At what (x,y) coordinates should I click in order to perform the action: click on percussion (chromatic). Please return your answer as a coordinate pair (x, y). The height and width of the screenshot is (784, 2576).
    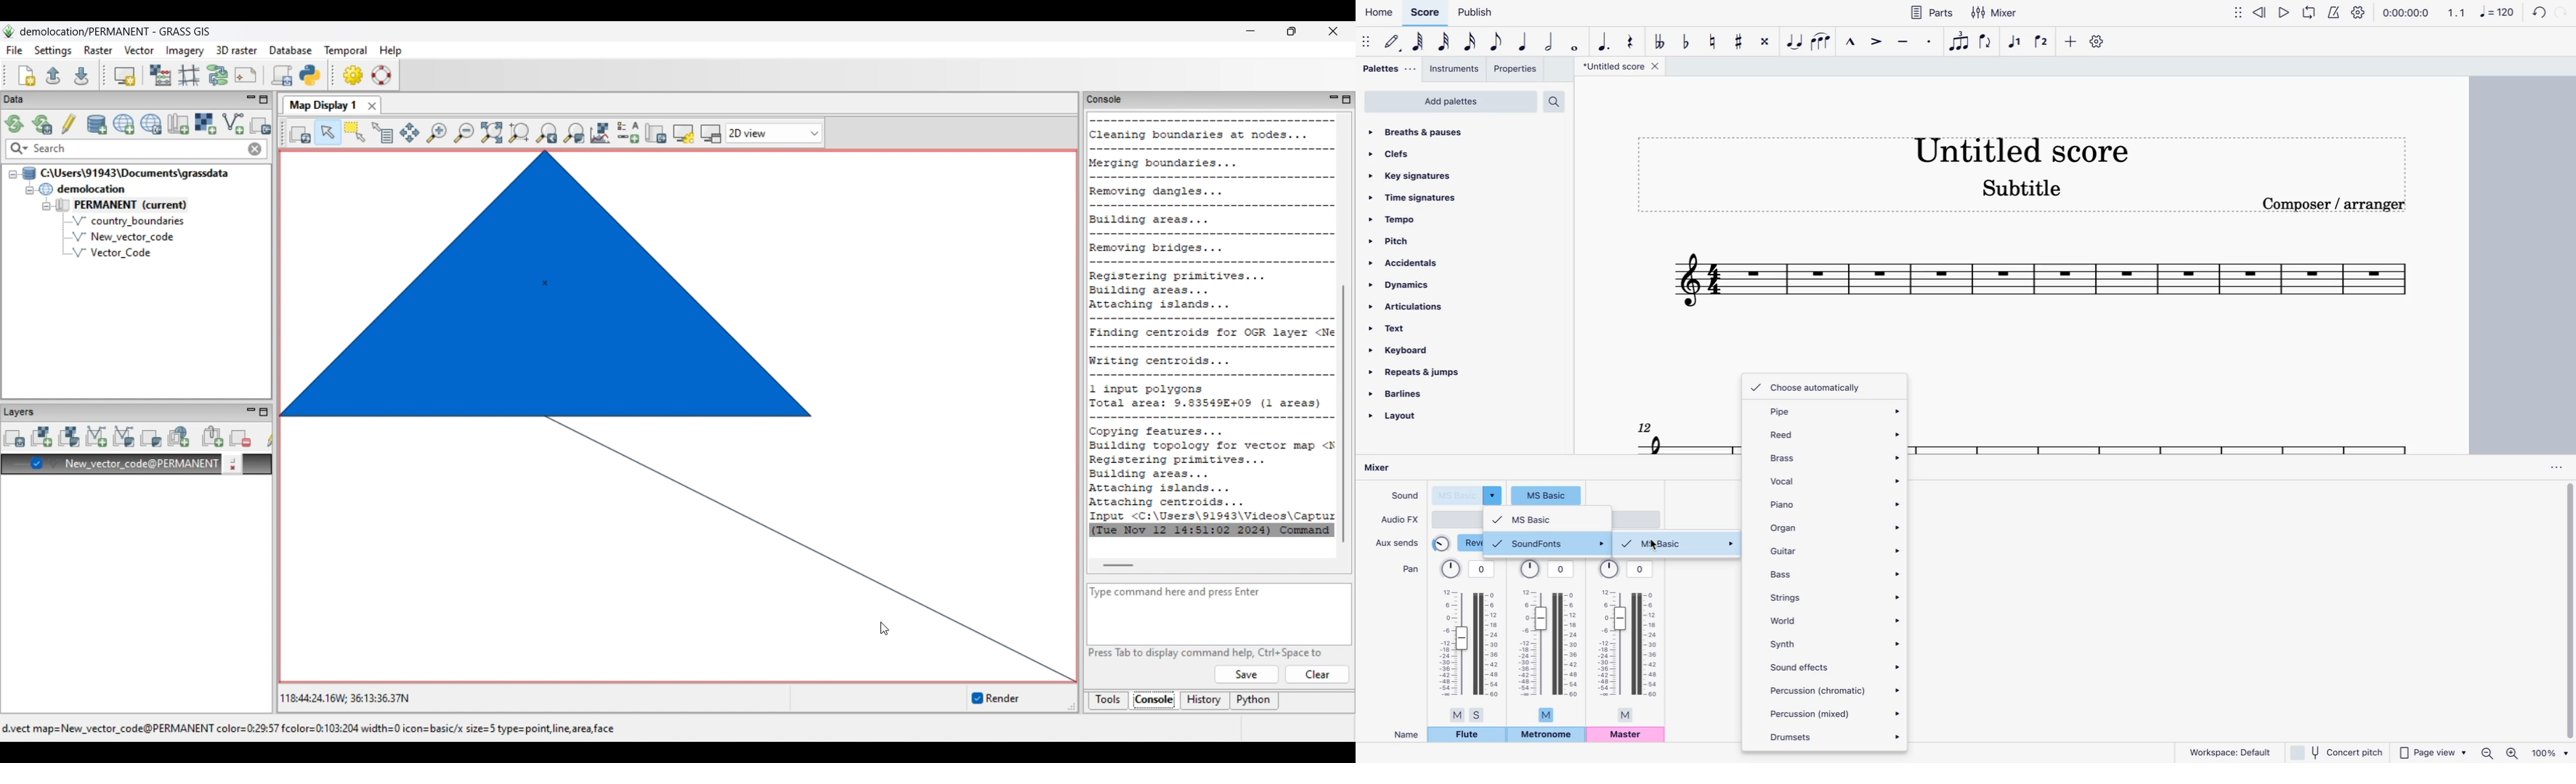
    Looking at the image, I should click on (1836, 687).